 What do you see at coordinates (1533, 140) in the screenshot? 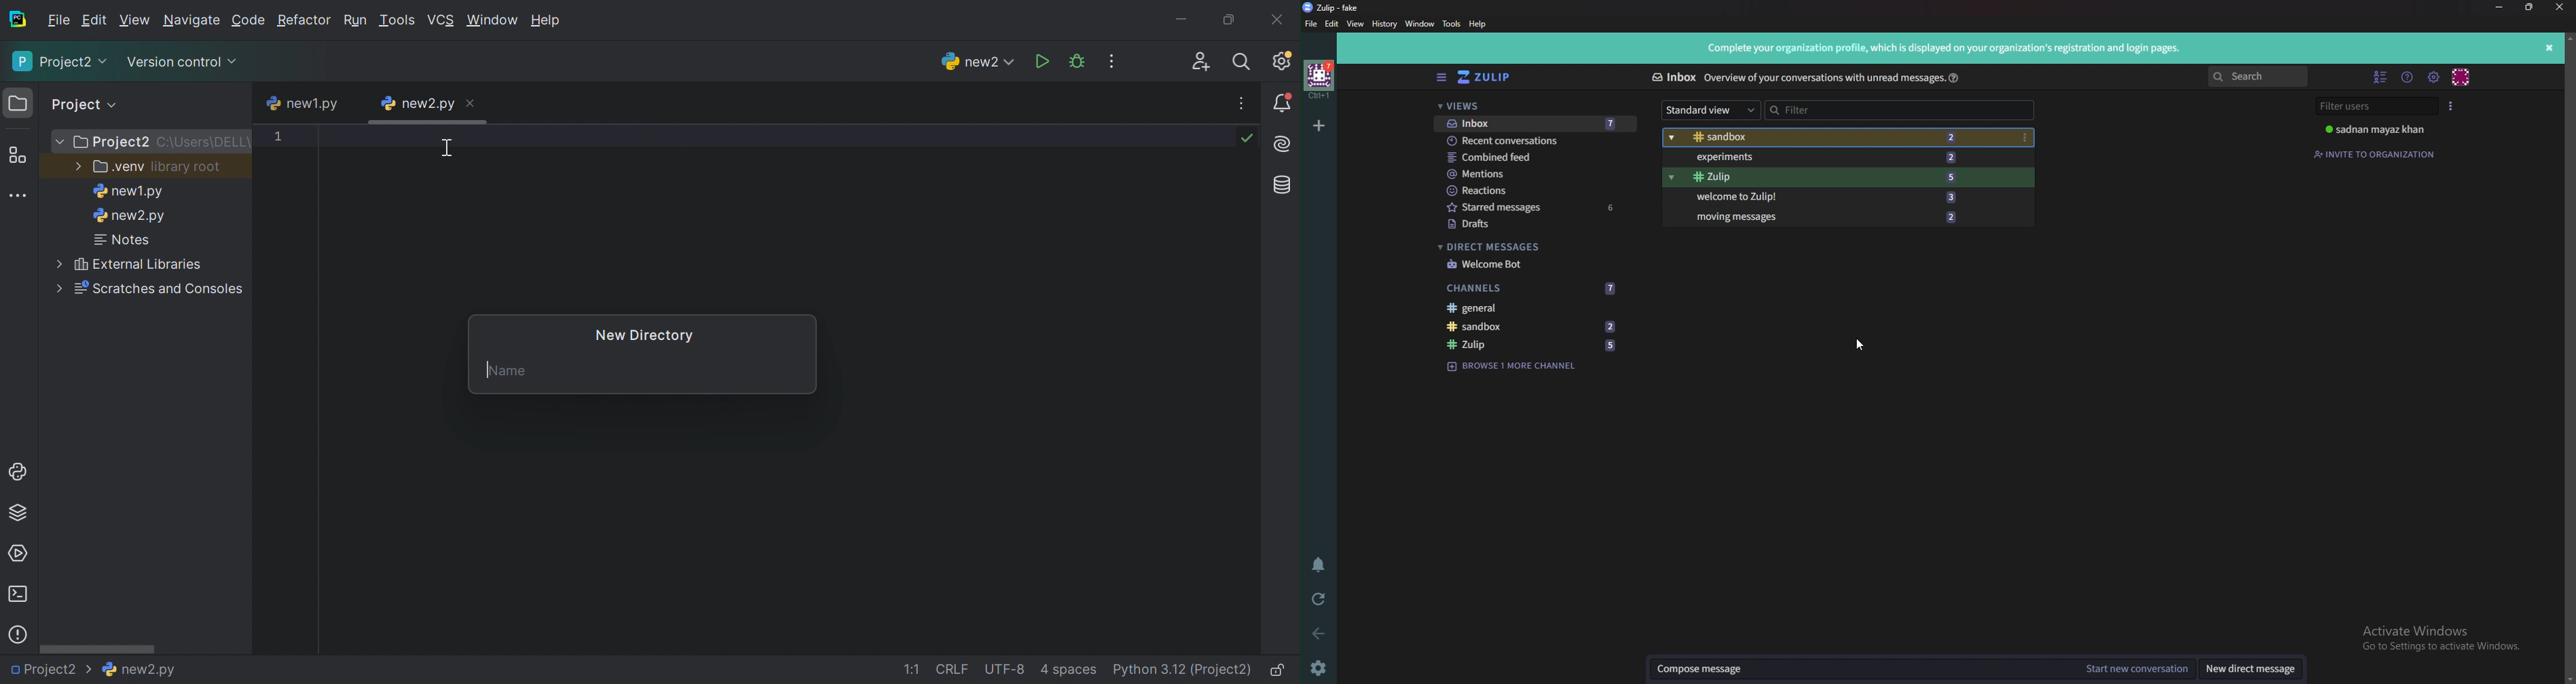
I see `Recent conversations` at bounding box center [1533, 140].